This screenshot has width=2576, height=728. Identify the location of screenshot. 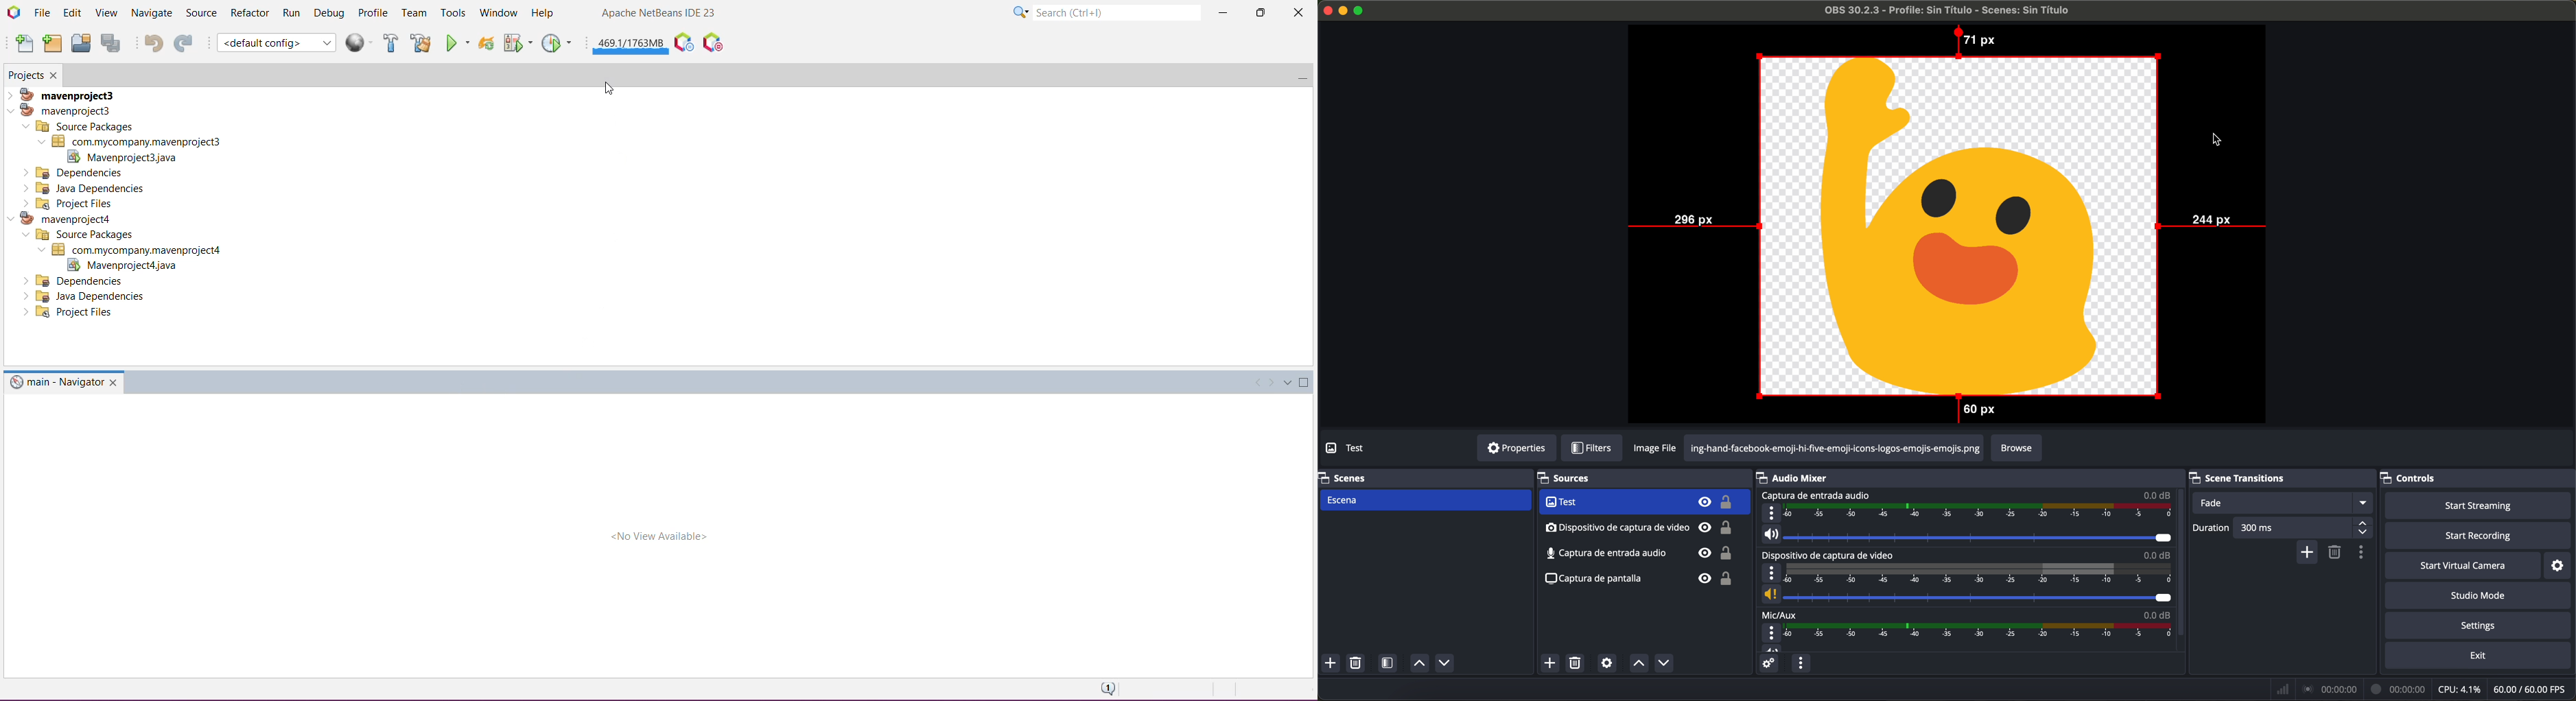
(1637, 554).